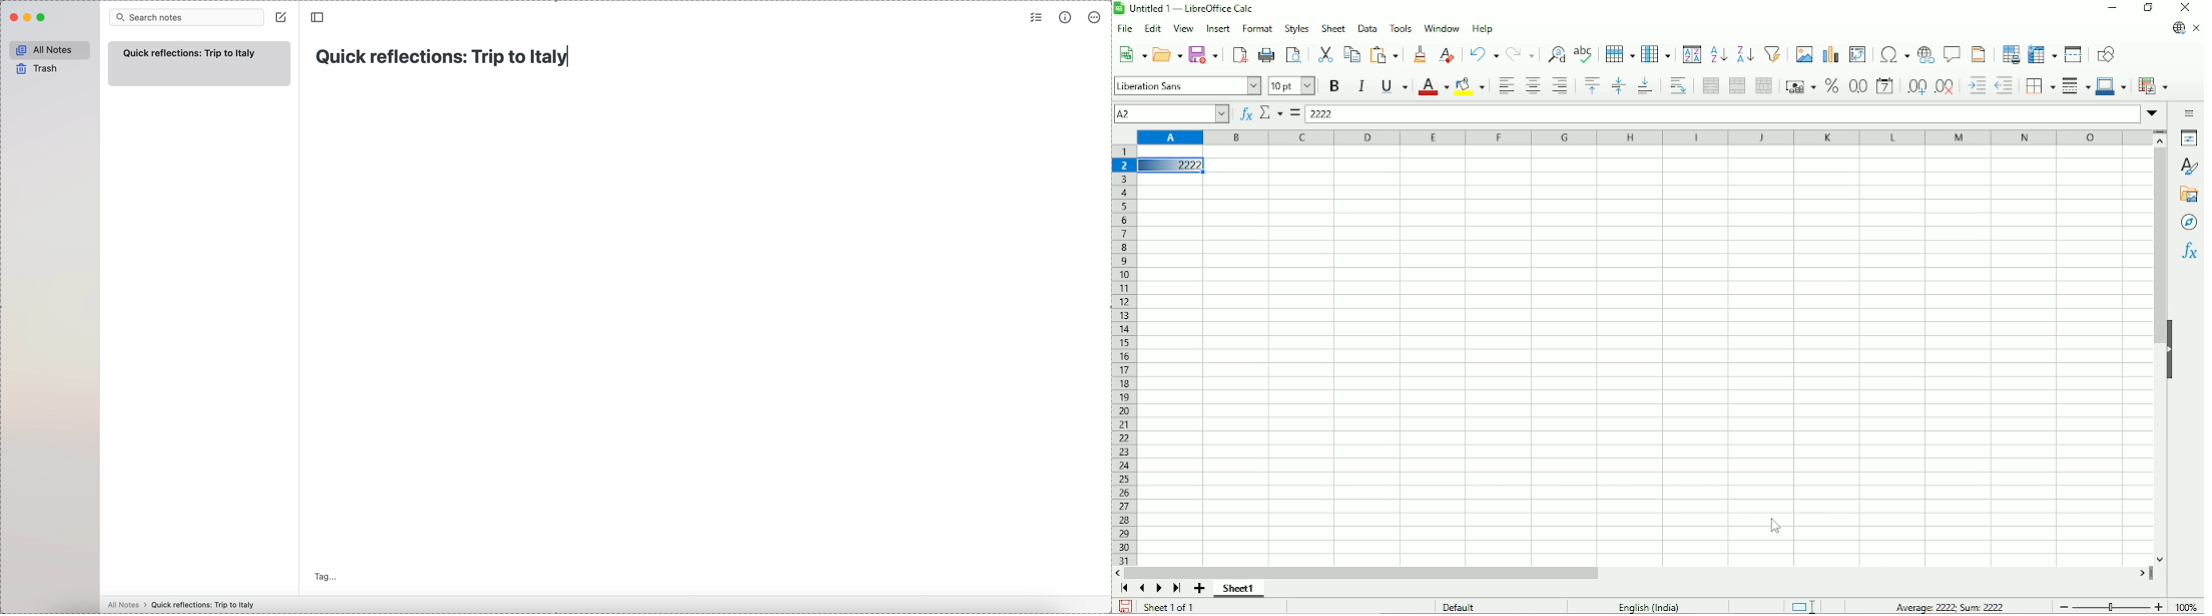 The width and height of the screenshot is (2212, 616). I want to click on Bold, so click(1335, 86).